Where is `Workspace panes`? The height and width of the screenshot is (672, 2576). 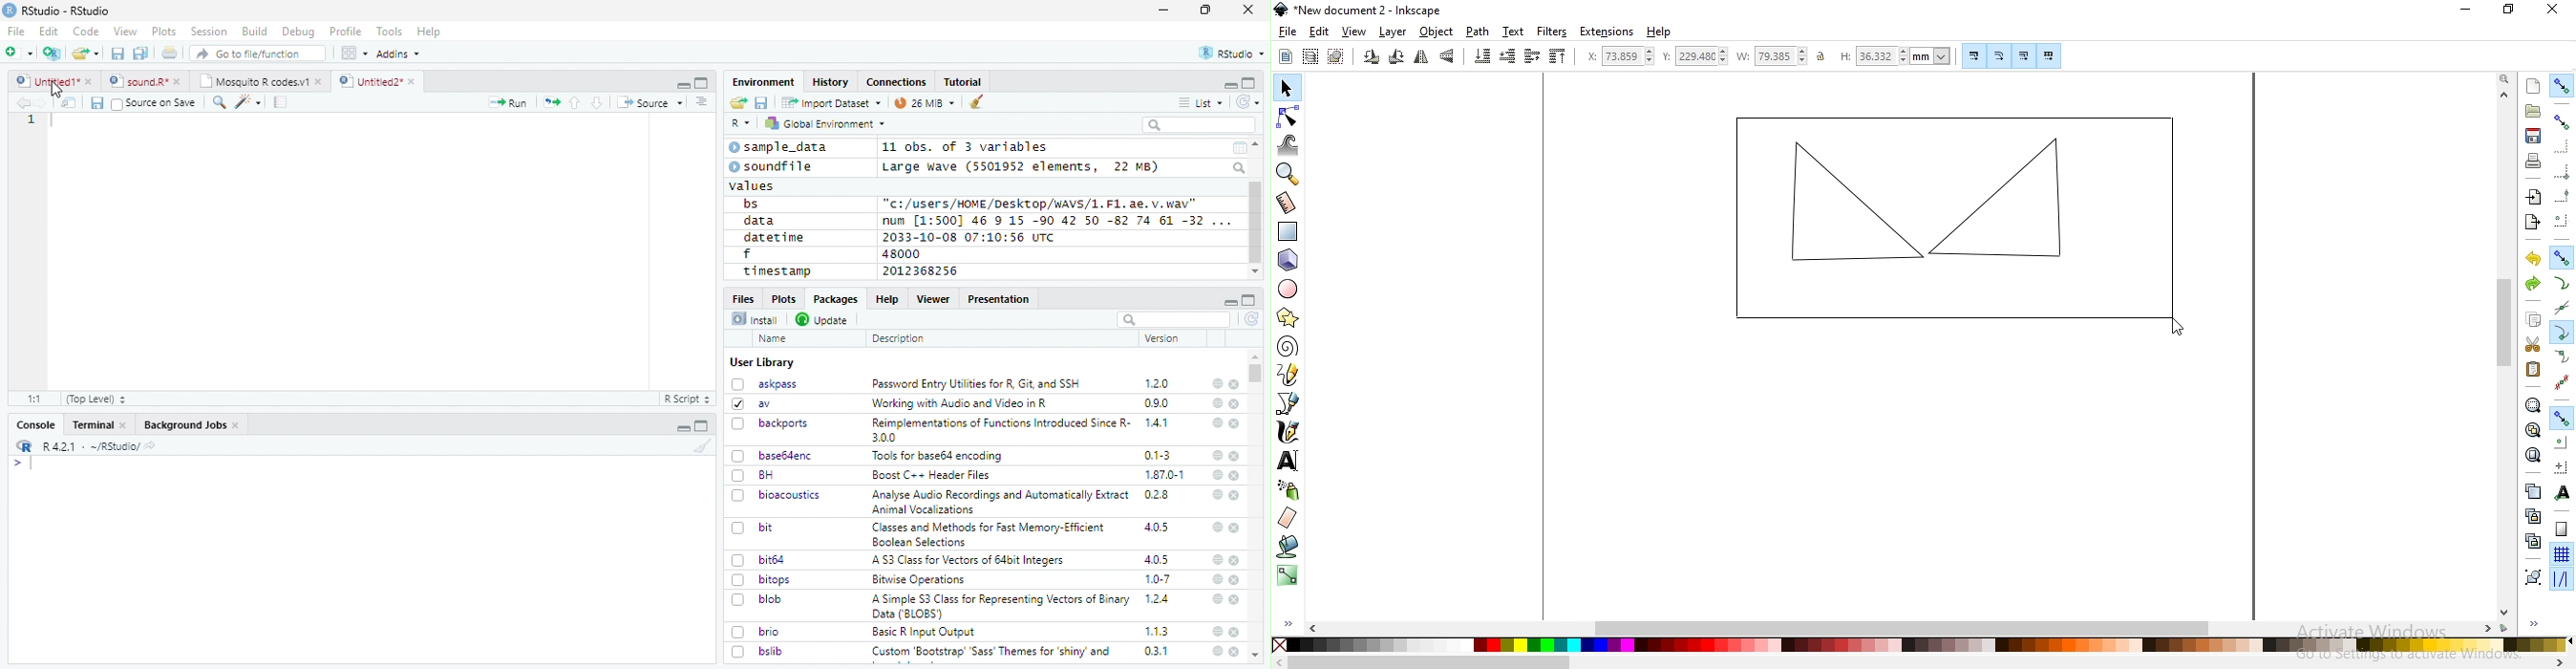
Workspace panes is located at coordinates (355, 53).